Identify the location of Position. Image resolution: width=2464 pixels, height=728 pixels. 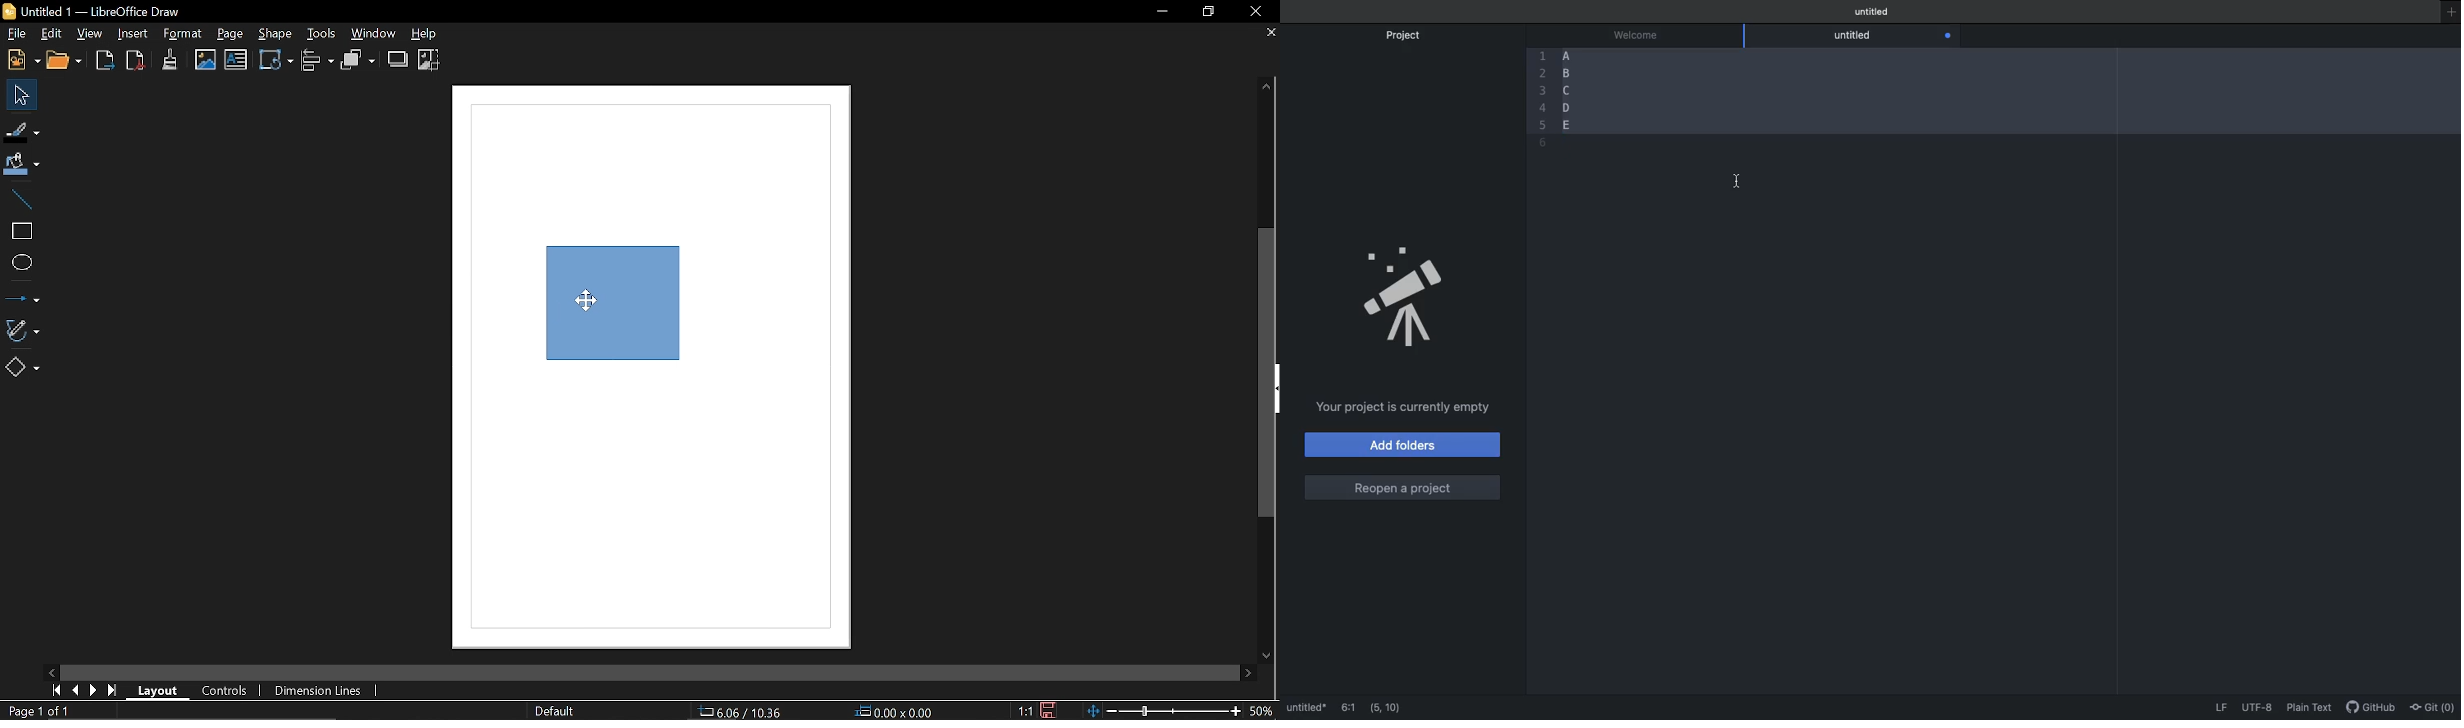
(740, 712).